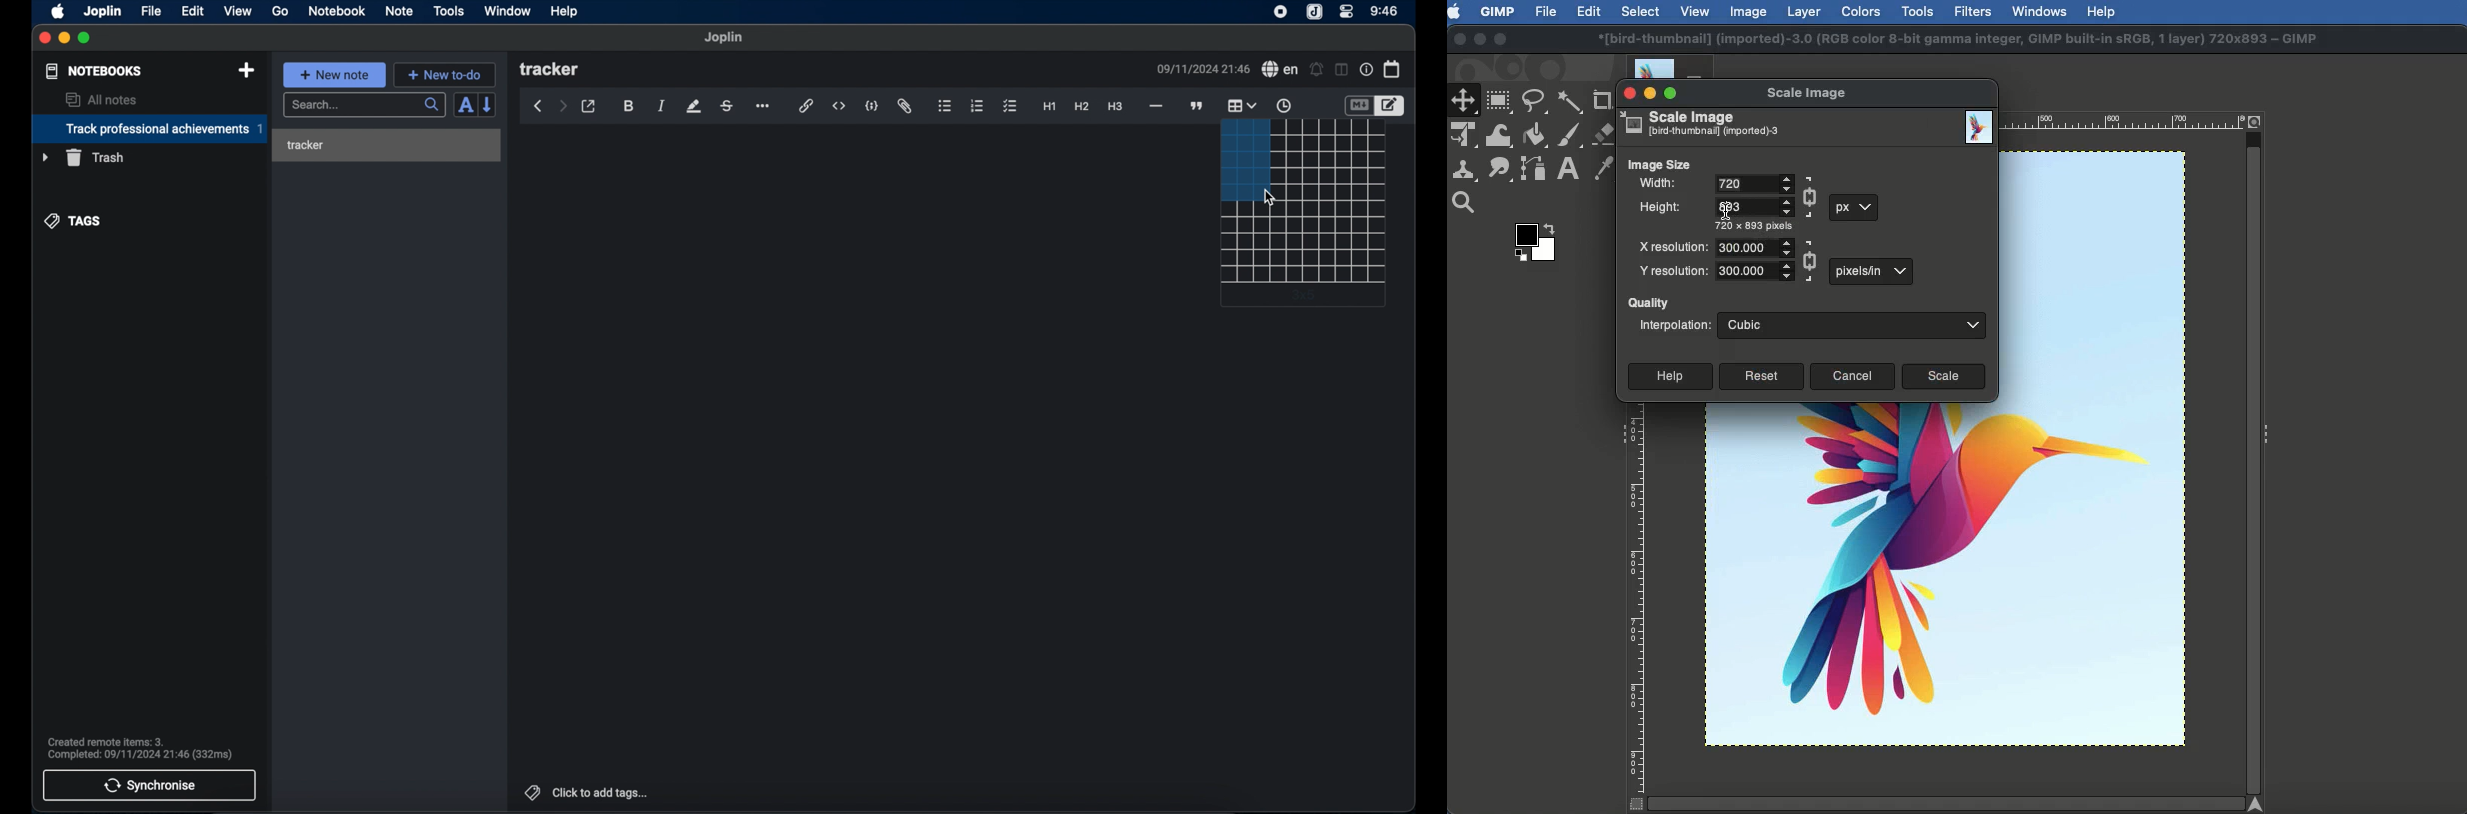  Describe the element at coordinates (1464, 101) in the screenshot. I see `Move tool` at that location.